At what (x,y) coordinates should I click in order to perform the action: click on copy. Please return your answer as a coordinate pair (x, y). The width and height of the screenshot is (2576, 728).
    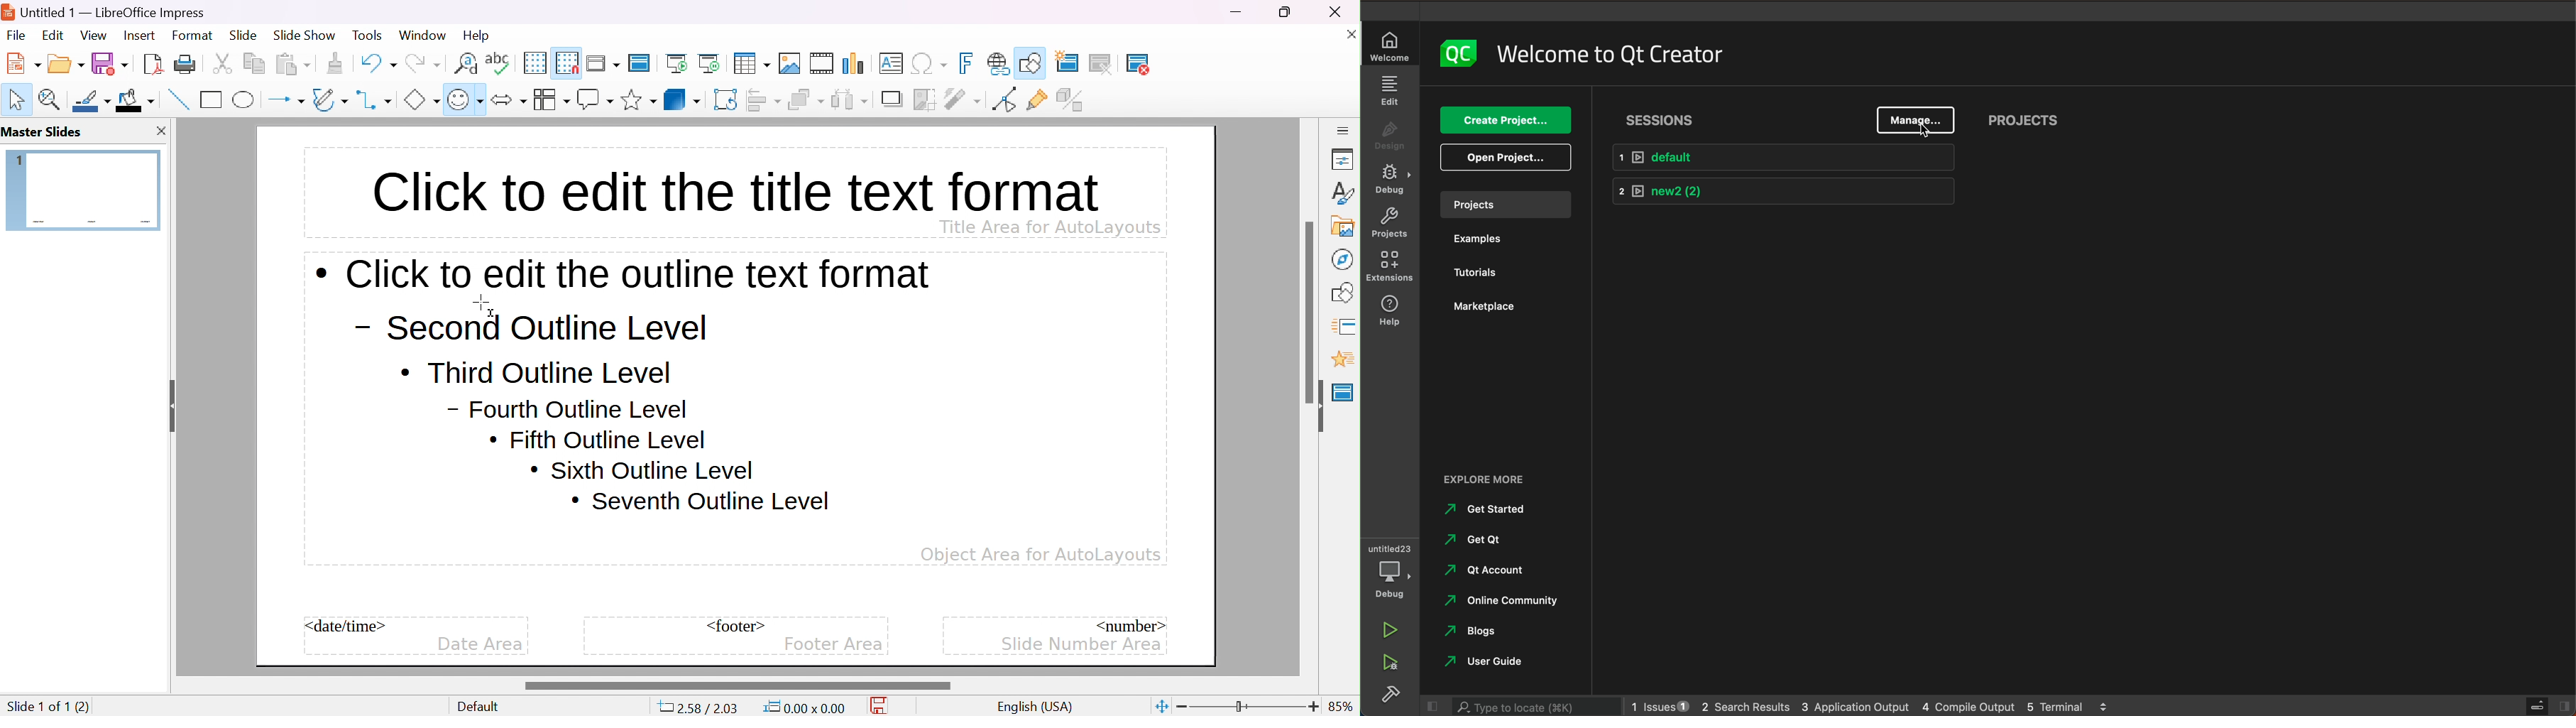
    Looking at the image, I should click on (254, 61).